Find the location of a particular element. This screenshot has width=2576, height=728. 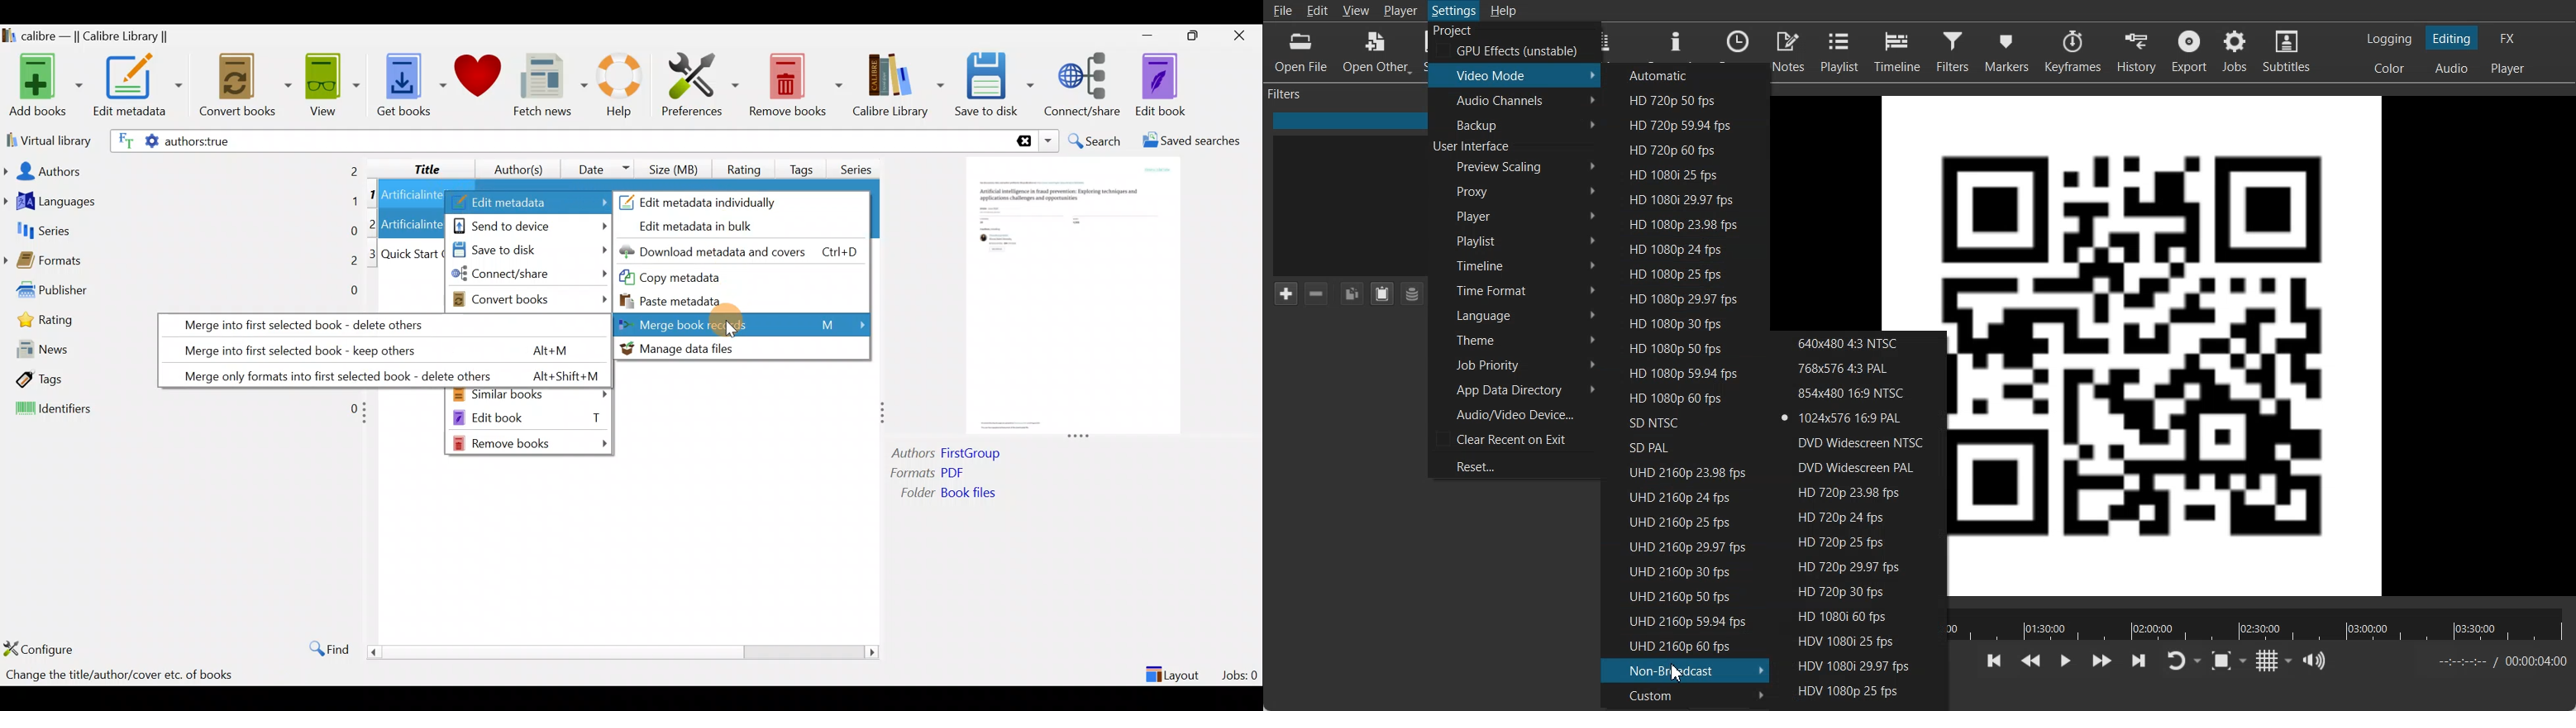

Keyframes is located at coordinates (2072, 51).